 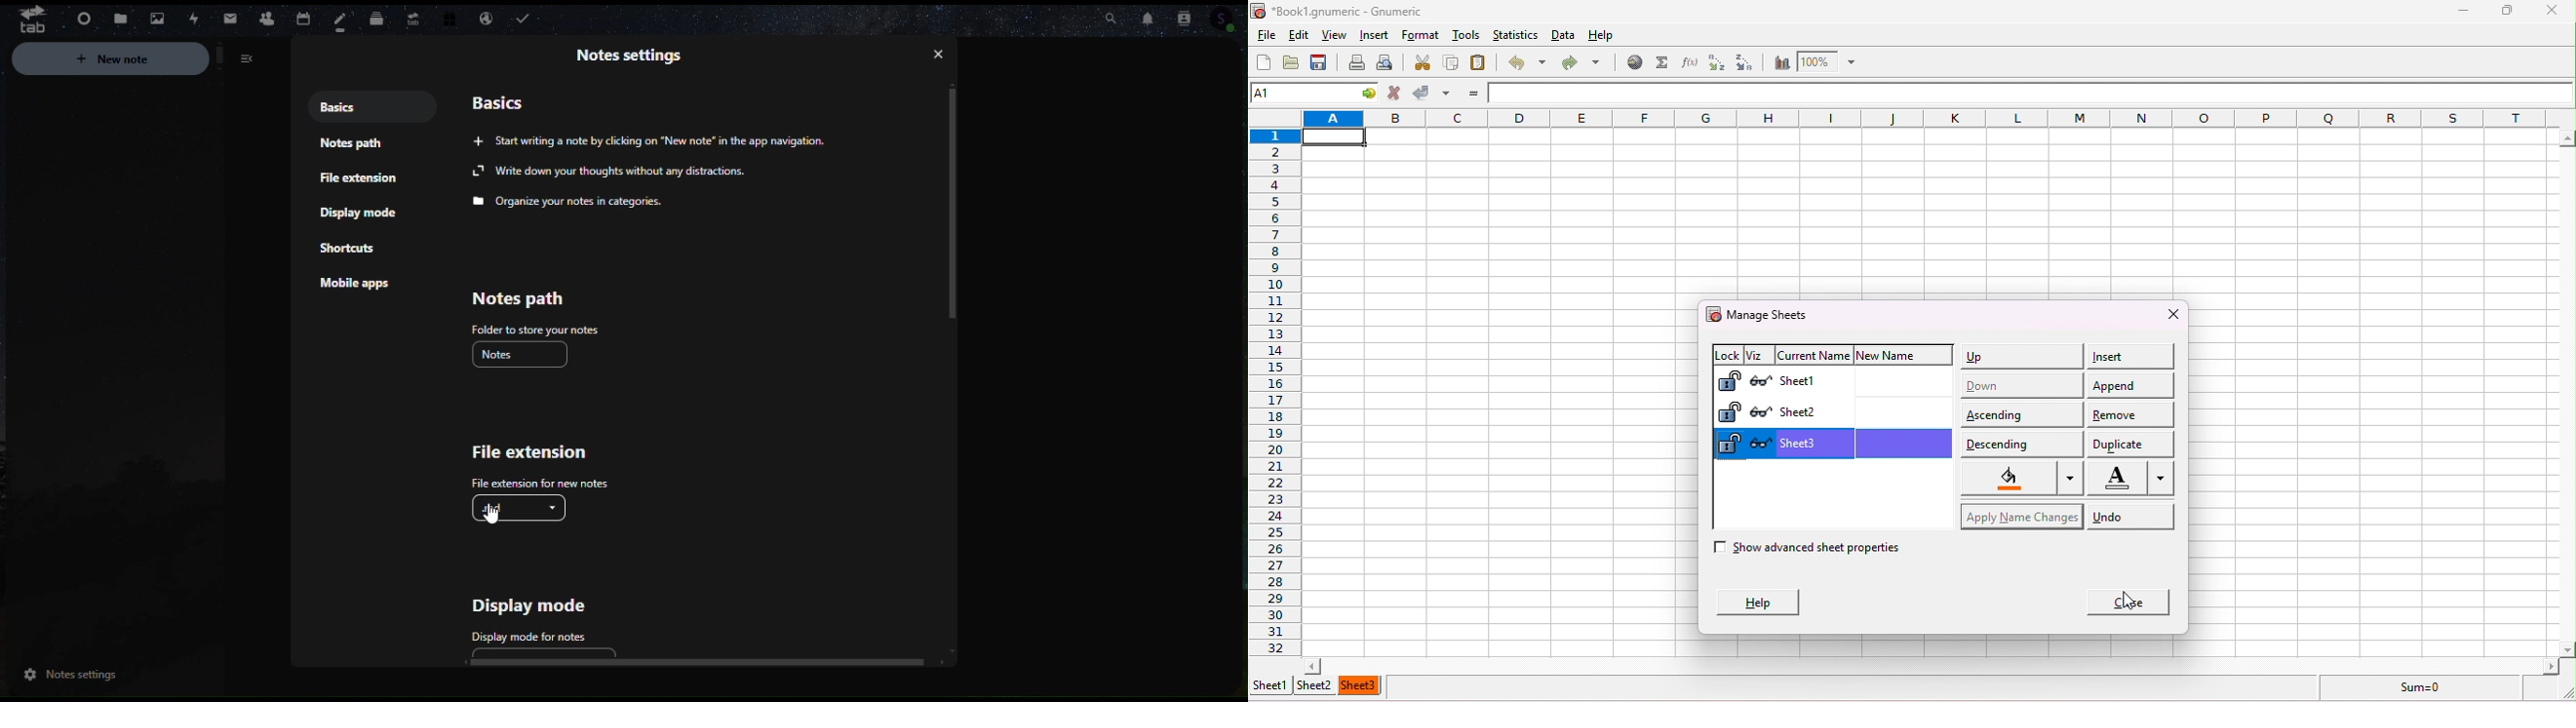 I want to click on cell name A1, so click(x=1302, y=92).